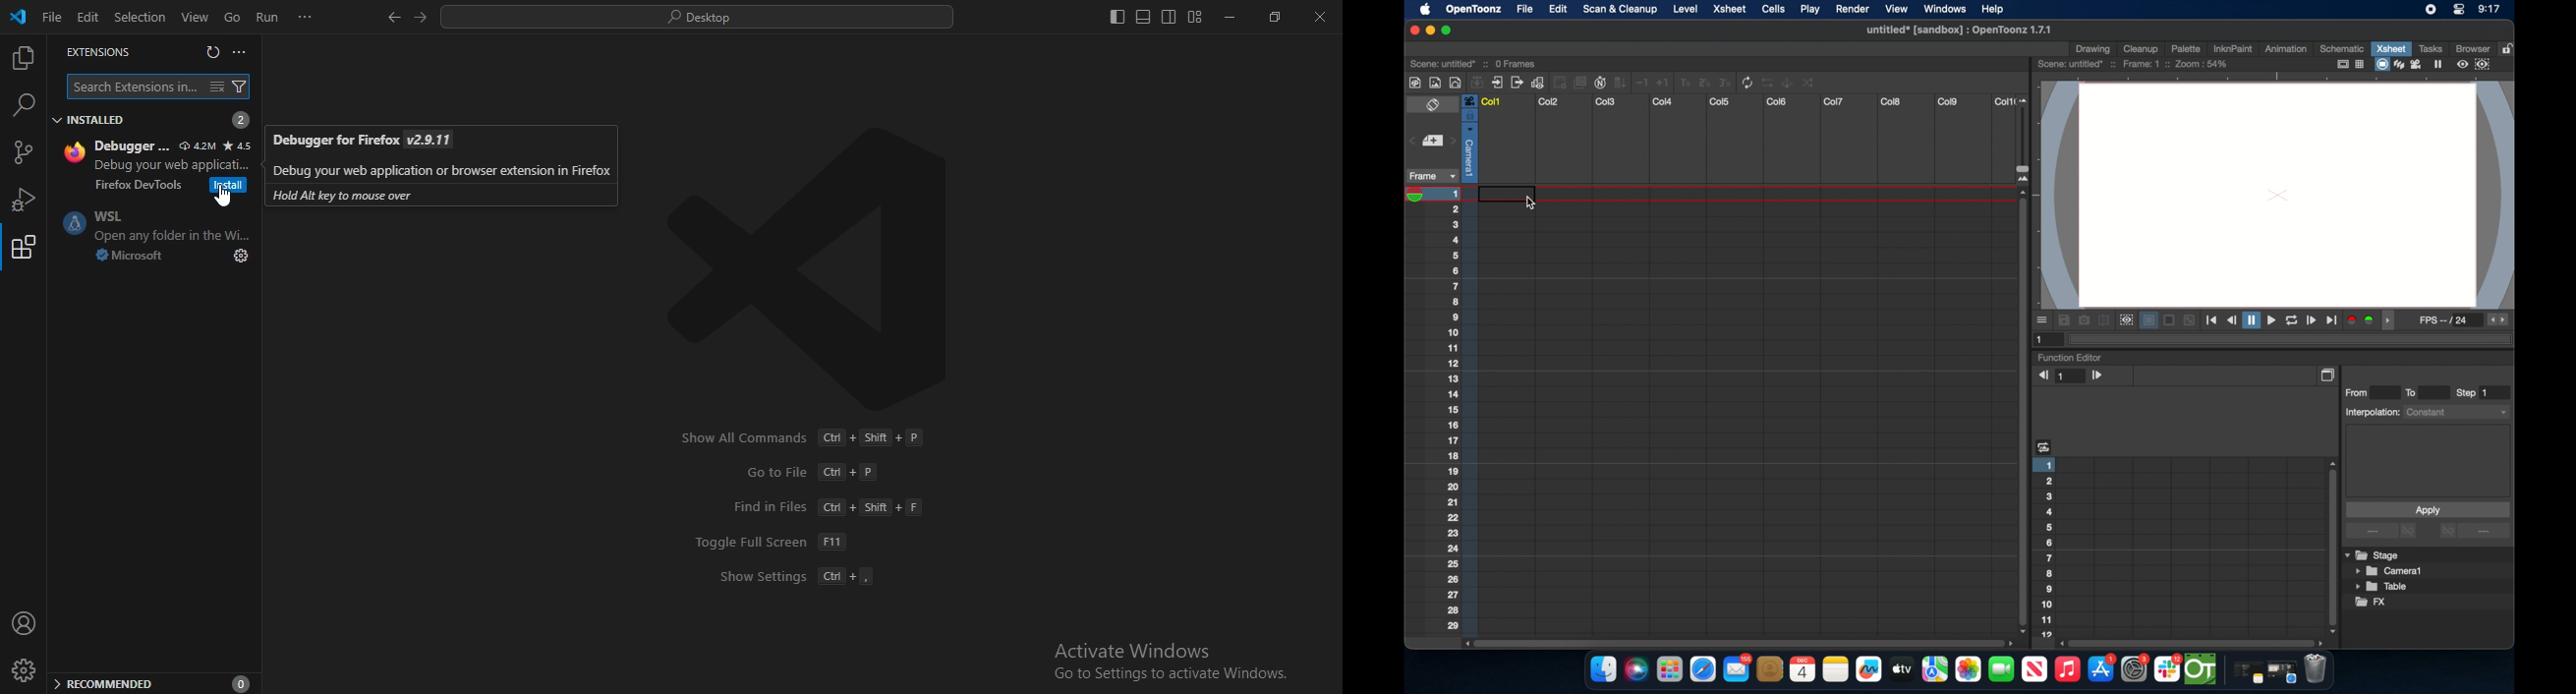  Describe the element at coordinates (2167, 320) in the screenshot. I see `backgrounds` at that location.